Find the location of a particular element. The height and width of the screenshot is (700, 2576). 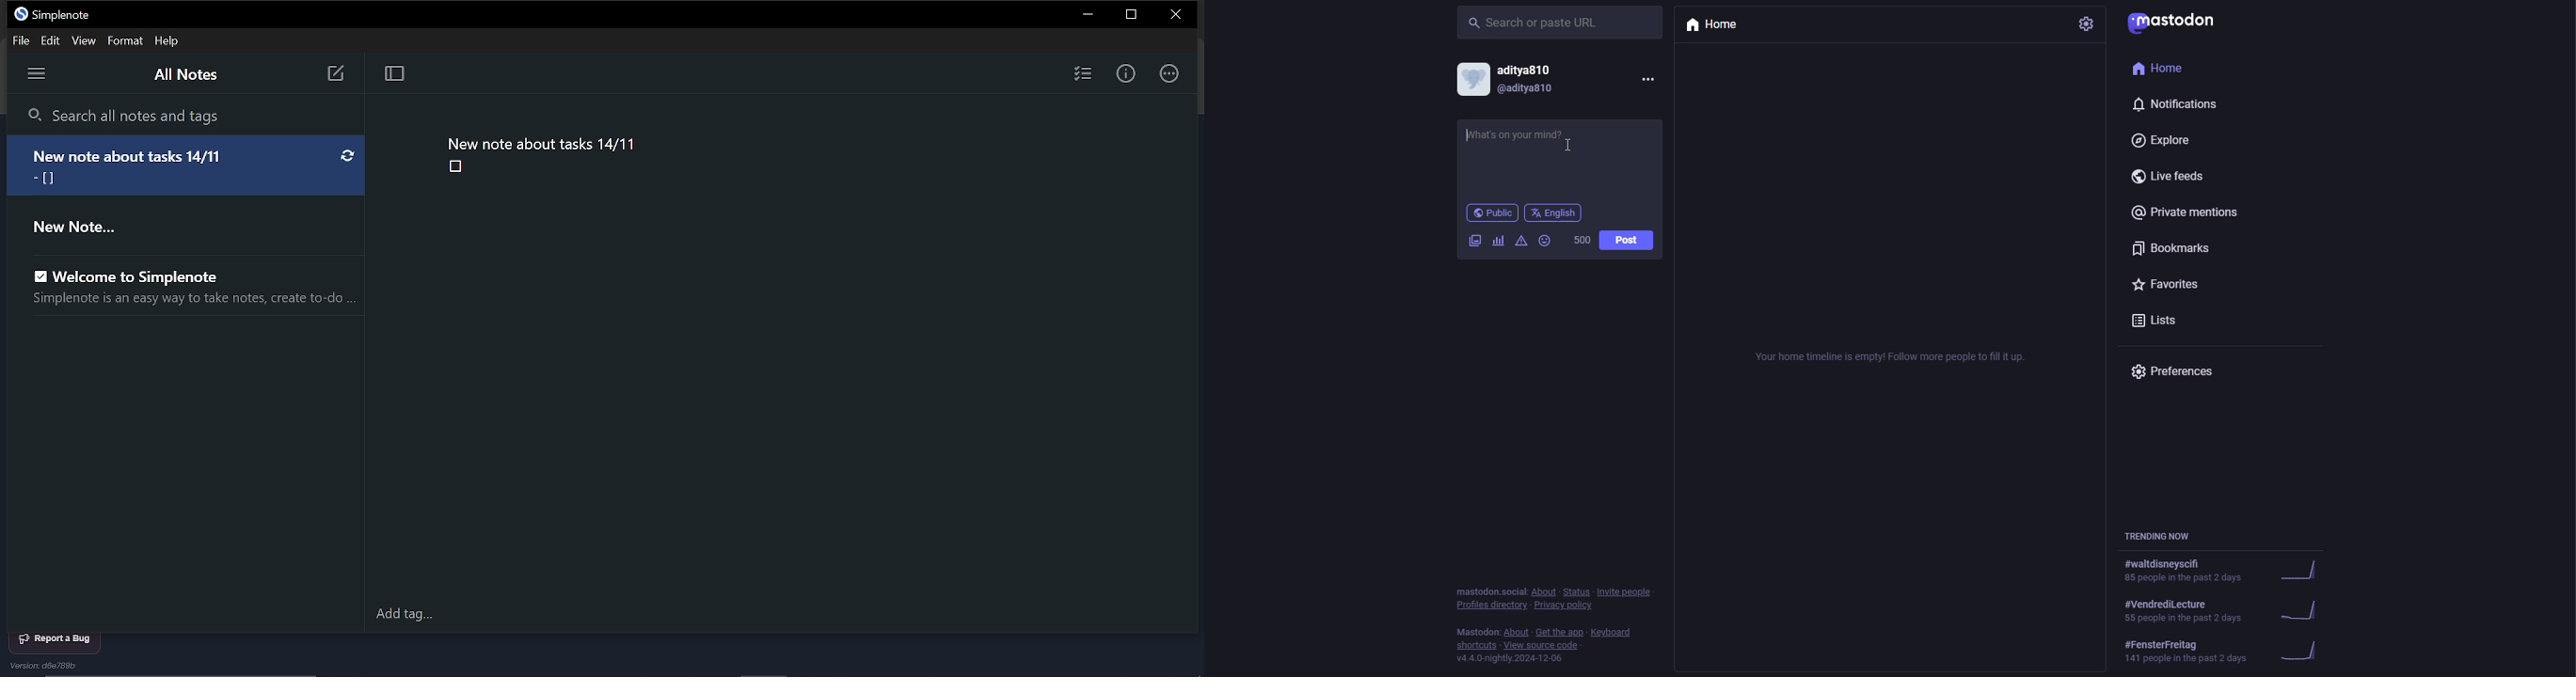

explore is located at coordinates (2168, 142).